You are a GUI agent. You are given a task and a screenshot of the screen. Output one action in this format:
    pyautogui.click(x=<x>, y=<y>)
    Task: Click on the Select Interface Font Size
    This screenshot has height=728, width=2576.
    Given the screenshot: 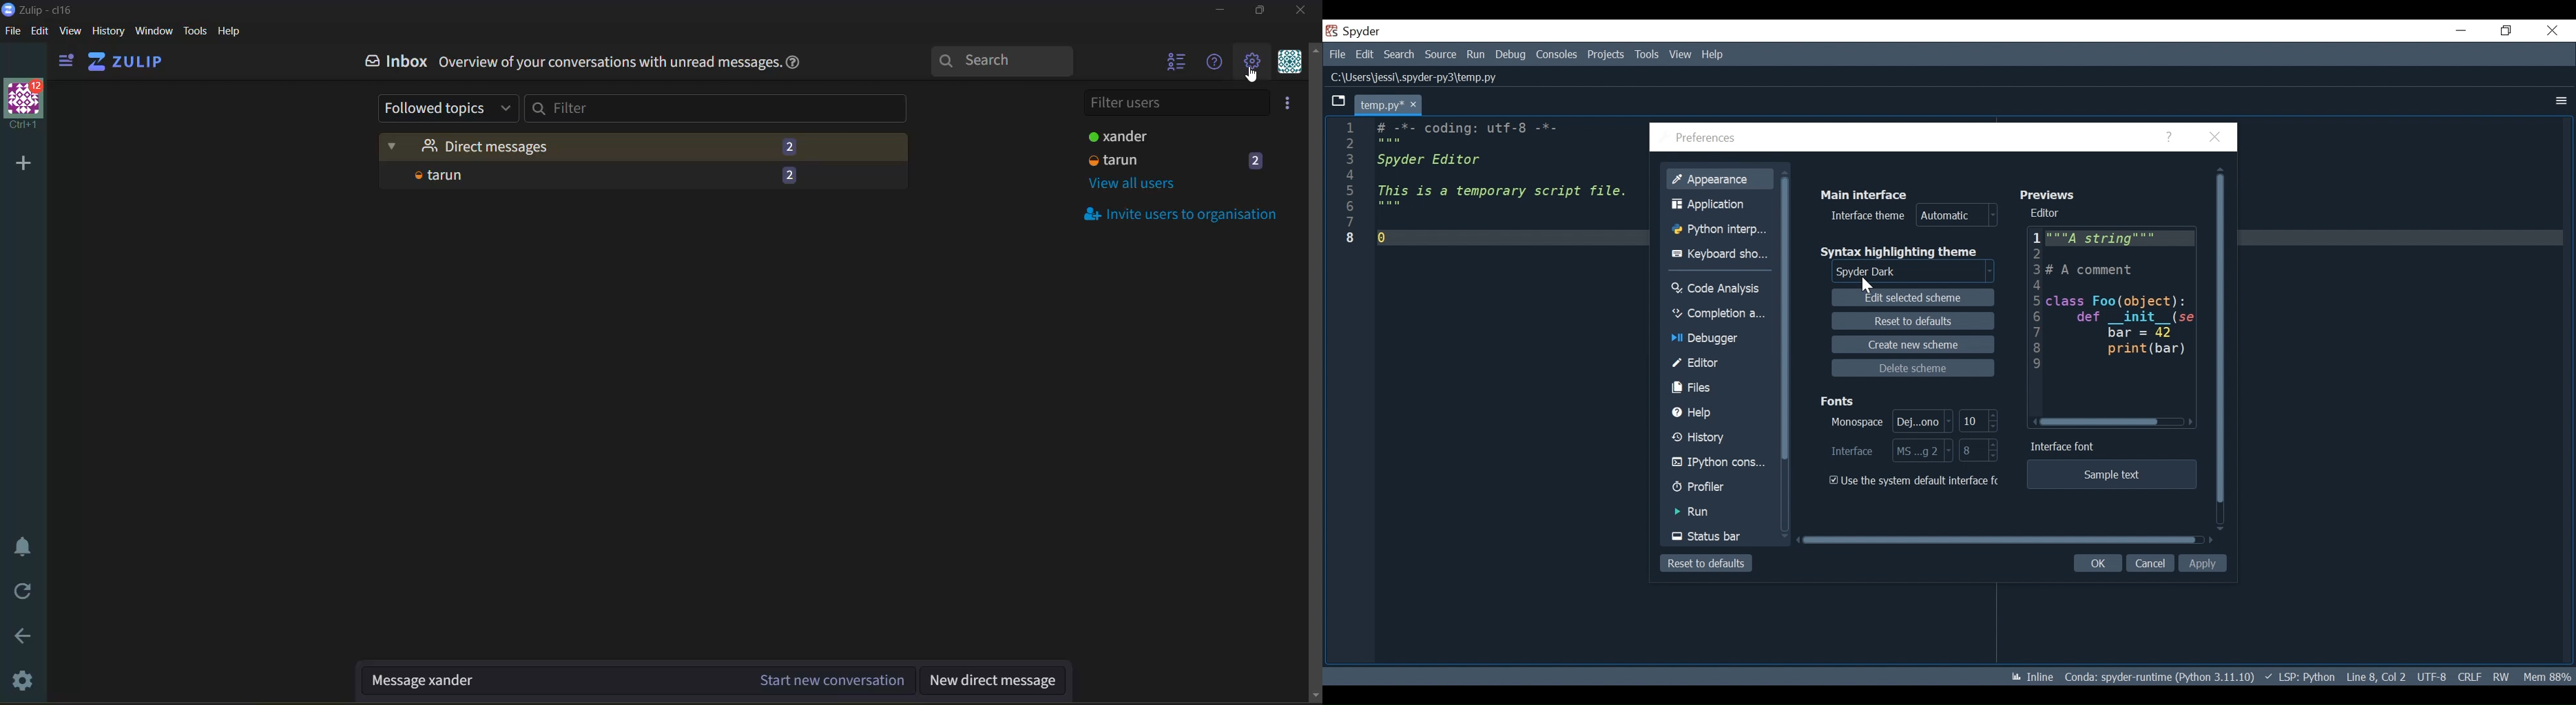 What is the action you would take?
    pyautogui.click(x=1979, y=450)
    